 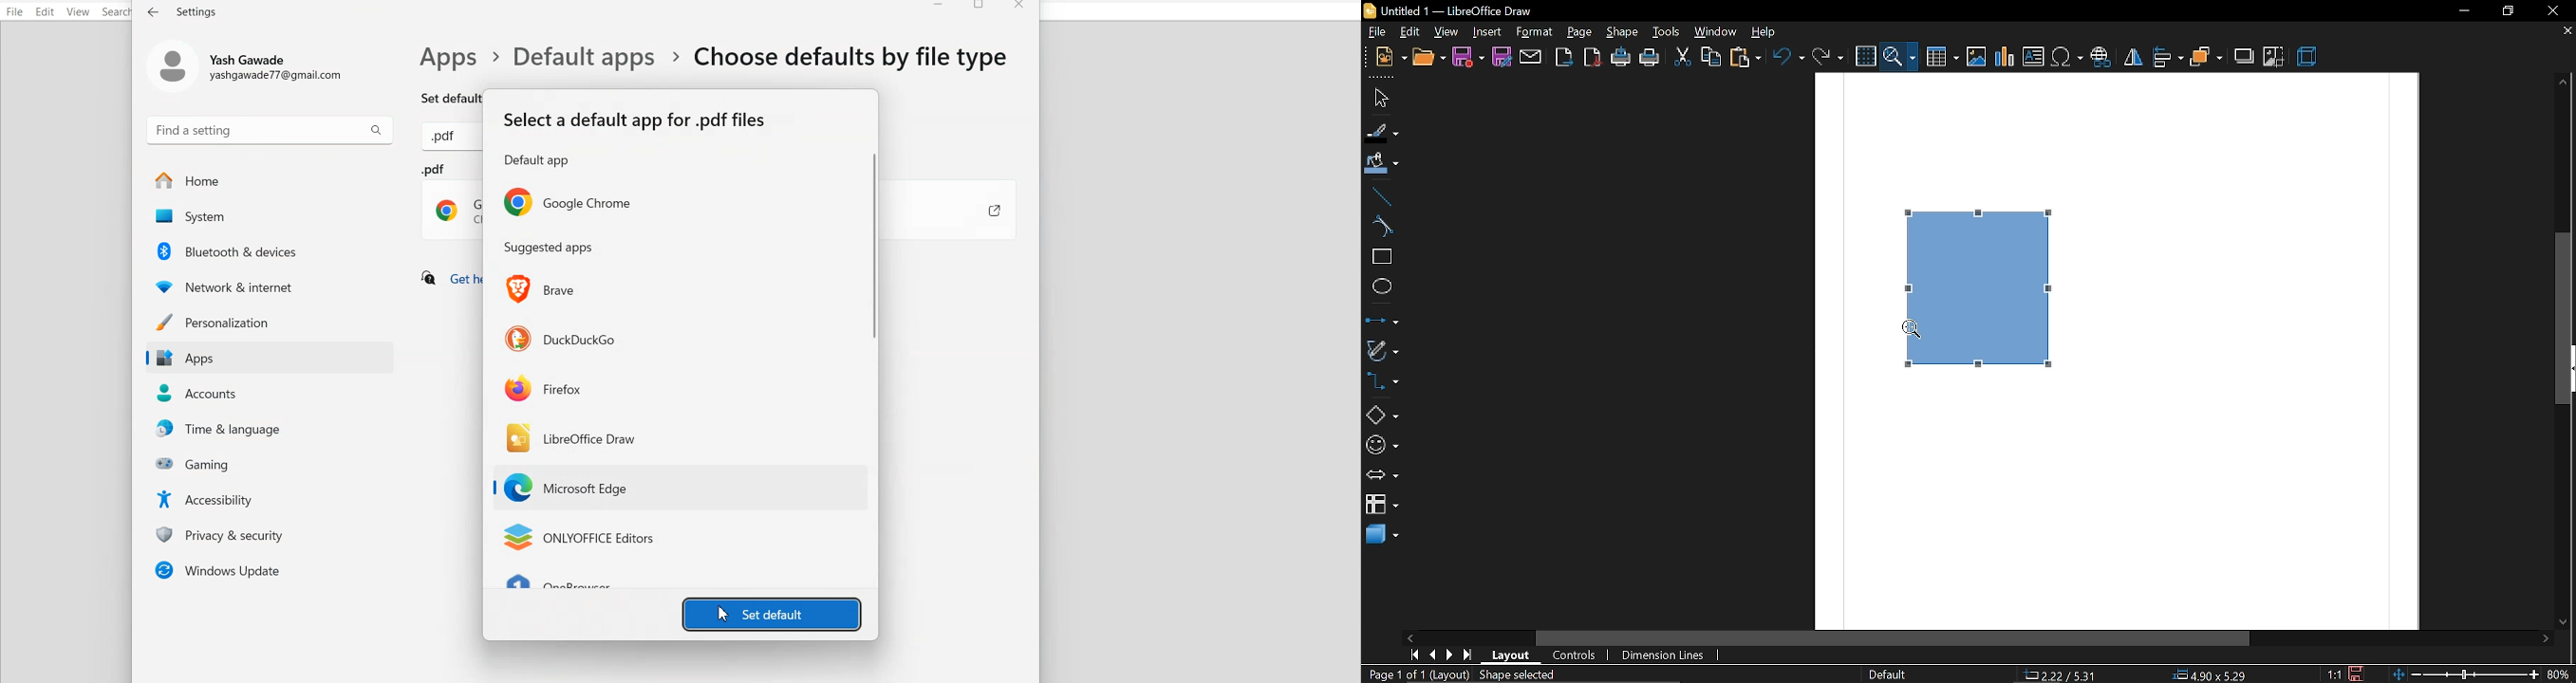 I want to click on print, so click(x=1650, y=58).